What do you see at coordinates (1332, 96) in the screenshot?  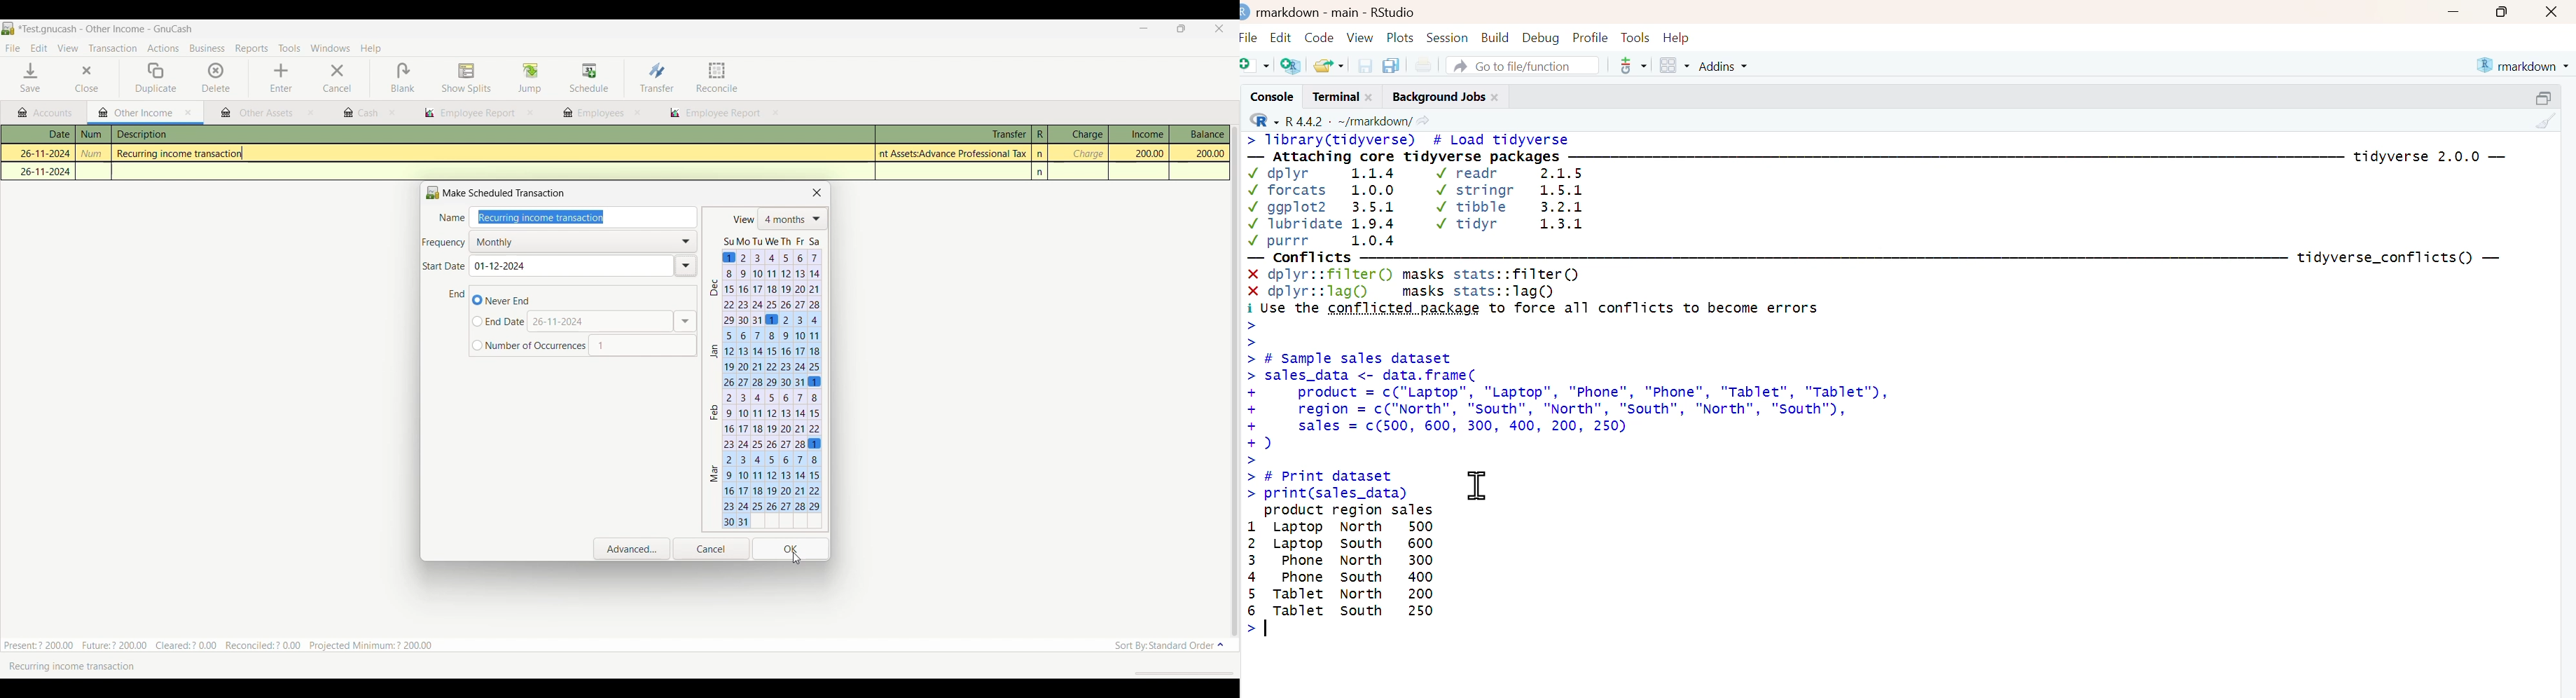 I see `Terminal` at bounding box center [1332, 96].